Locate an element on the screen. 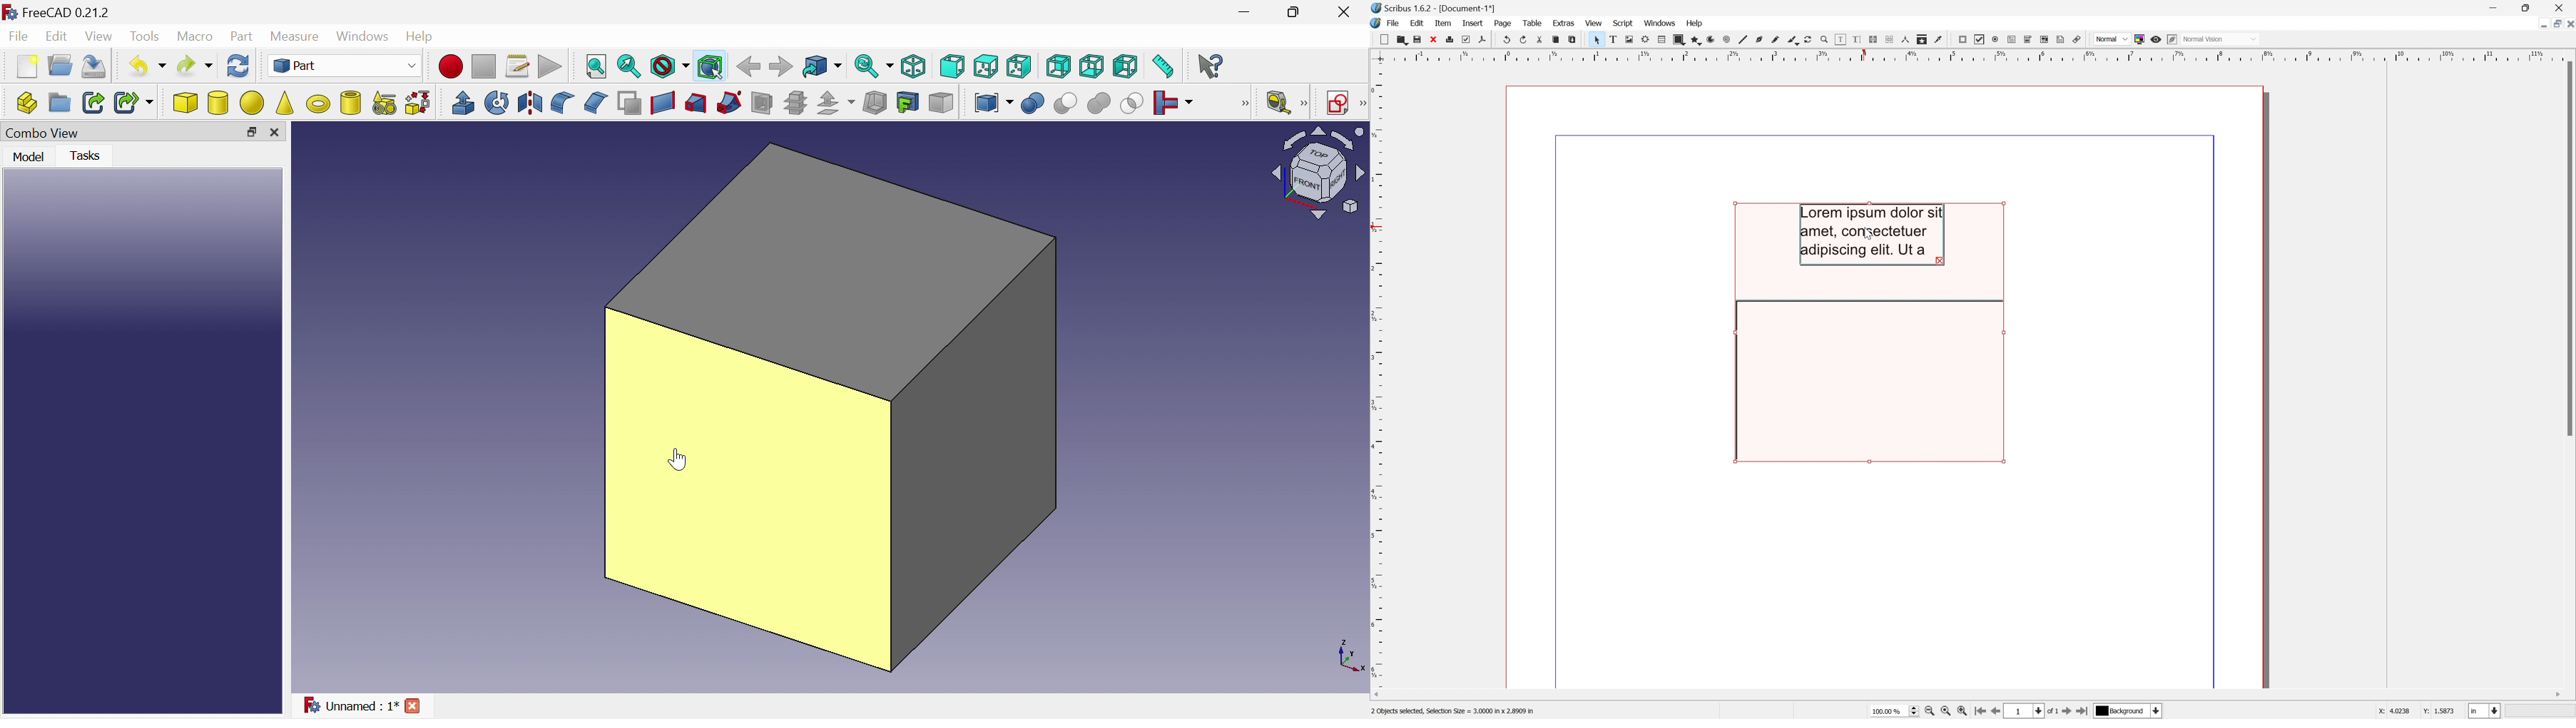 The height and width of the screenshot is (728, 2576). Measurements is located at coordinates (1906, 39).